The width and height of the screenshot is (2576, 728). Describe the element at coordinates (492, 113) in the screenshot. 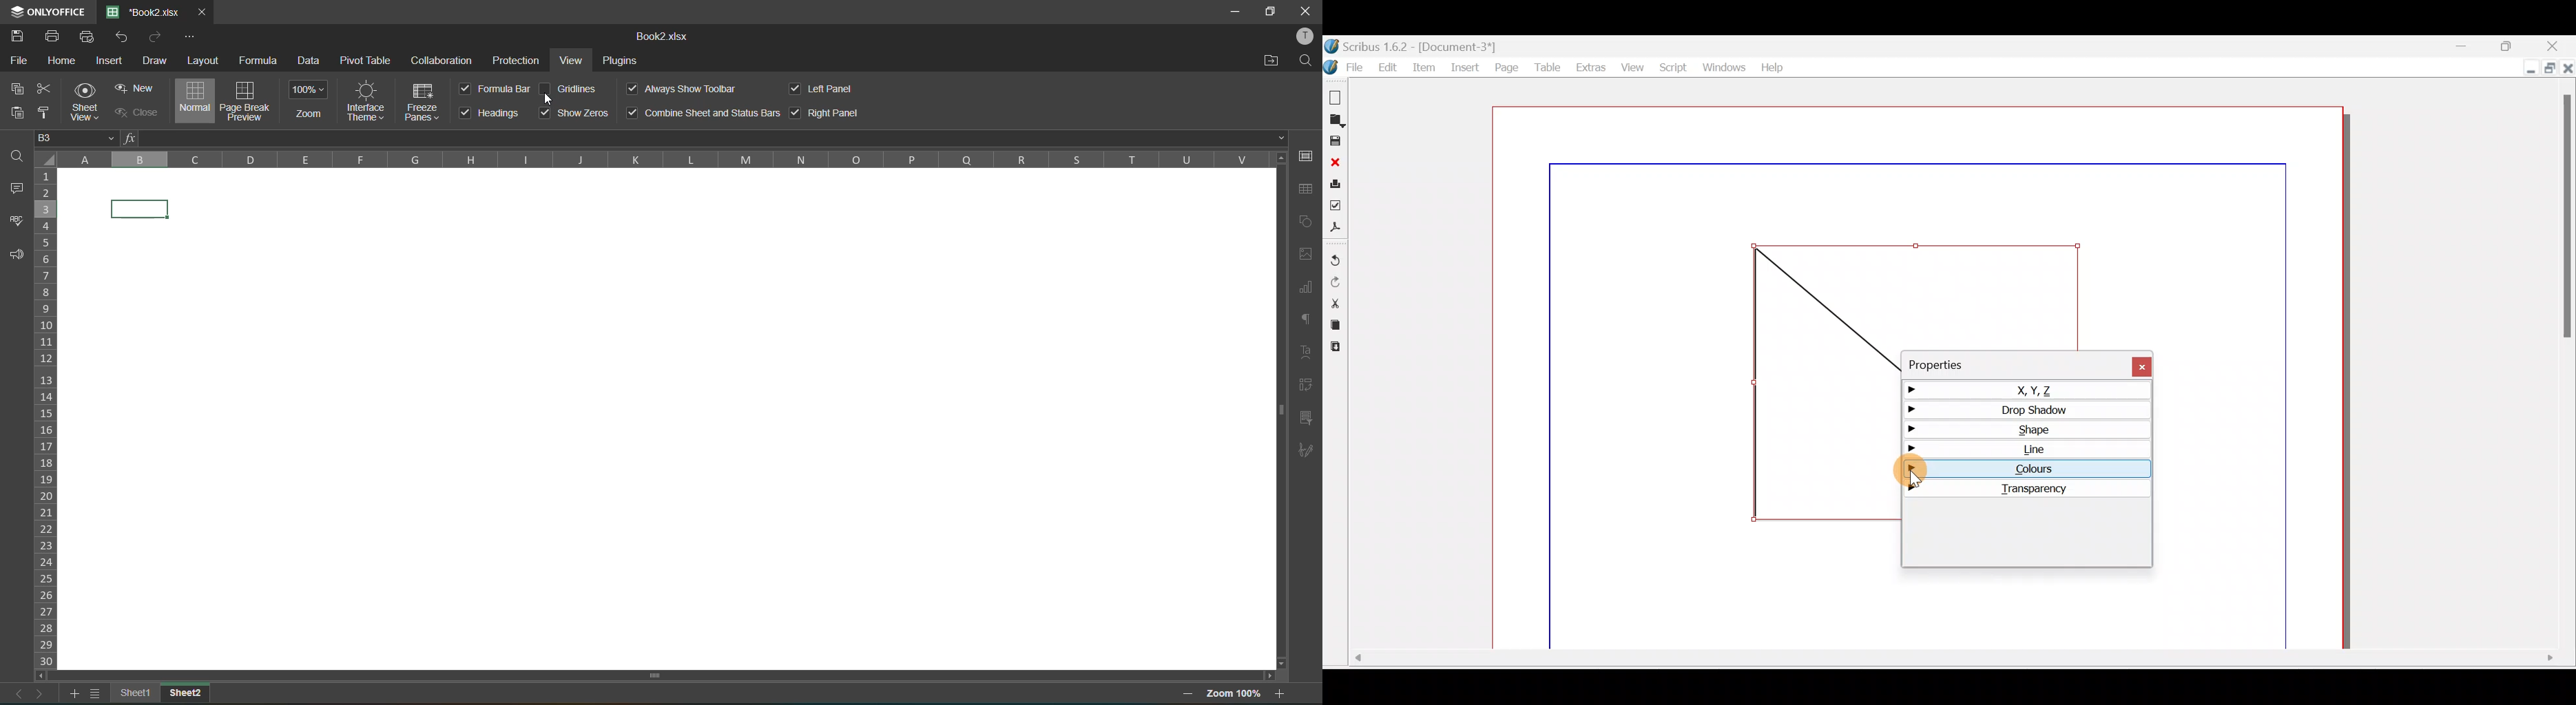

I see `headings` at that location.